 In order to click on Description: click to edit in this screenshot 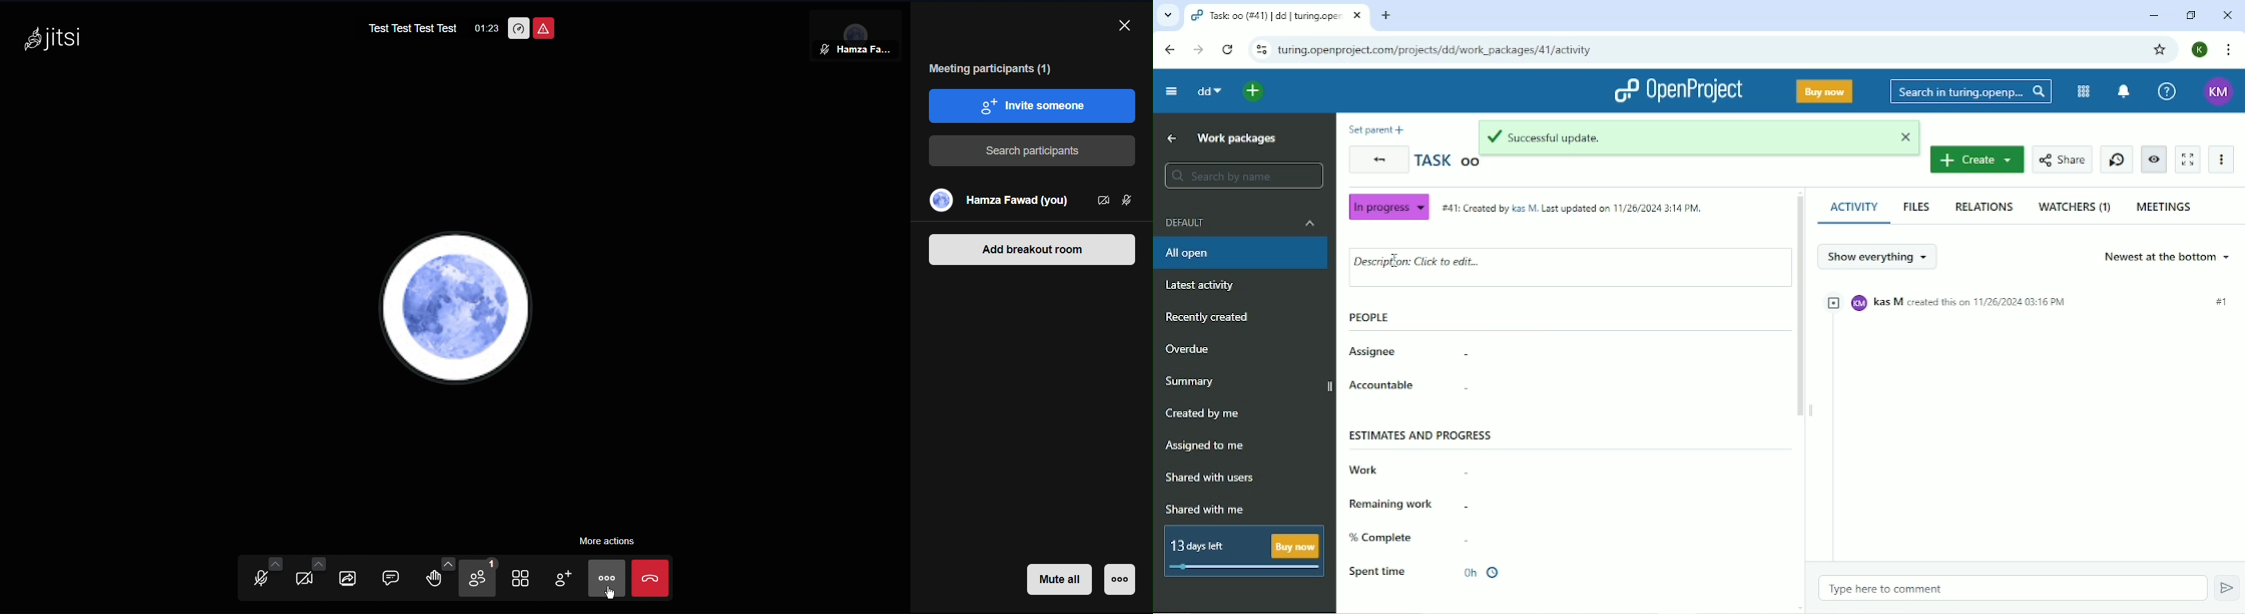, I will do `click(1420, 263)`.